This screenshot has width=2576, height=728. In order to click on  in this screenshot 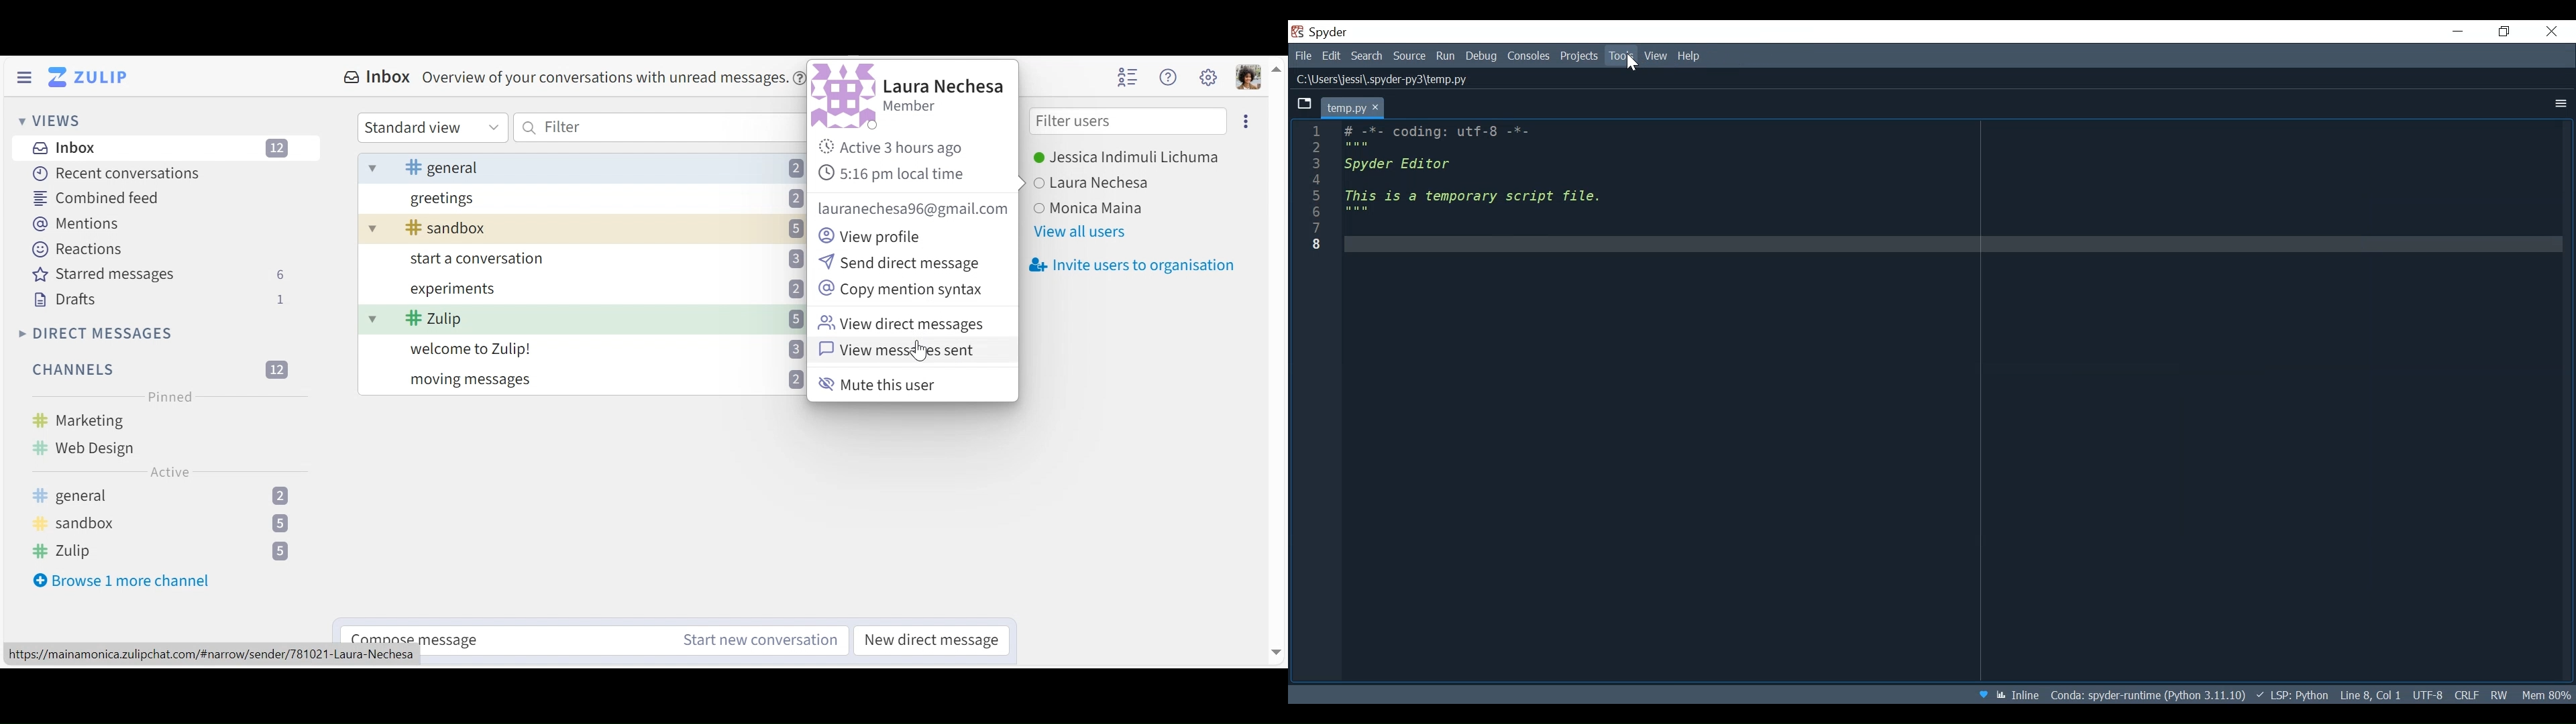, I will do `click(1319, 194)`.